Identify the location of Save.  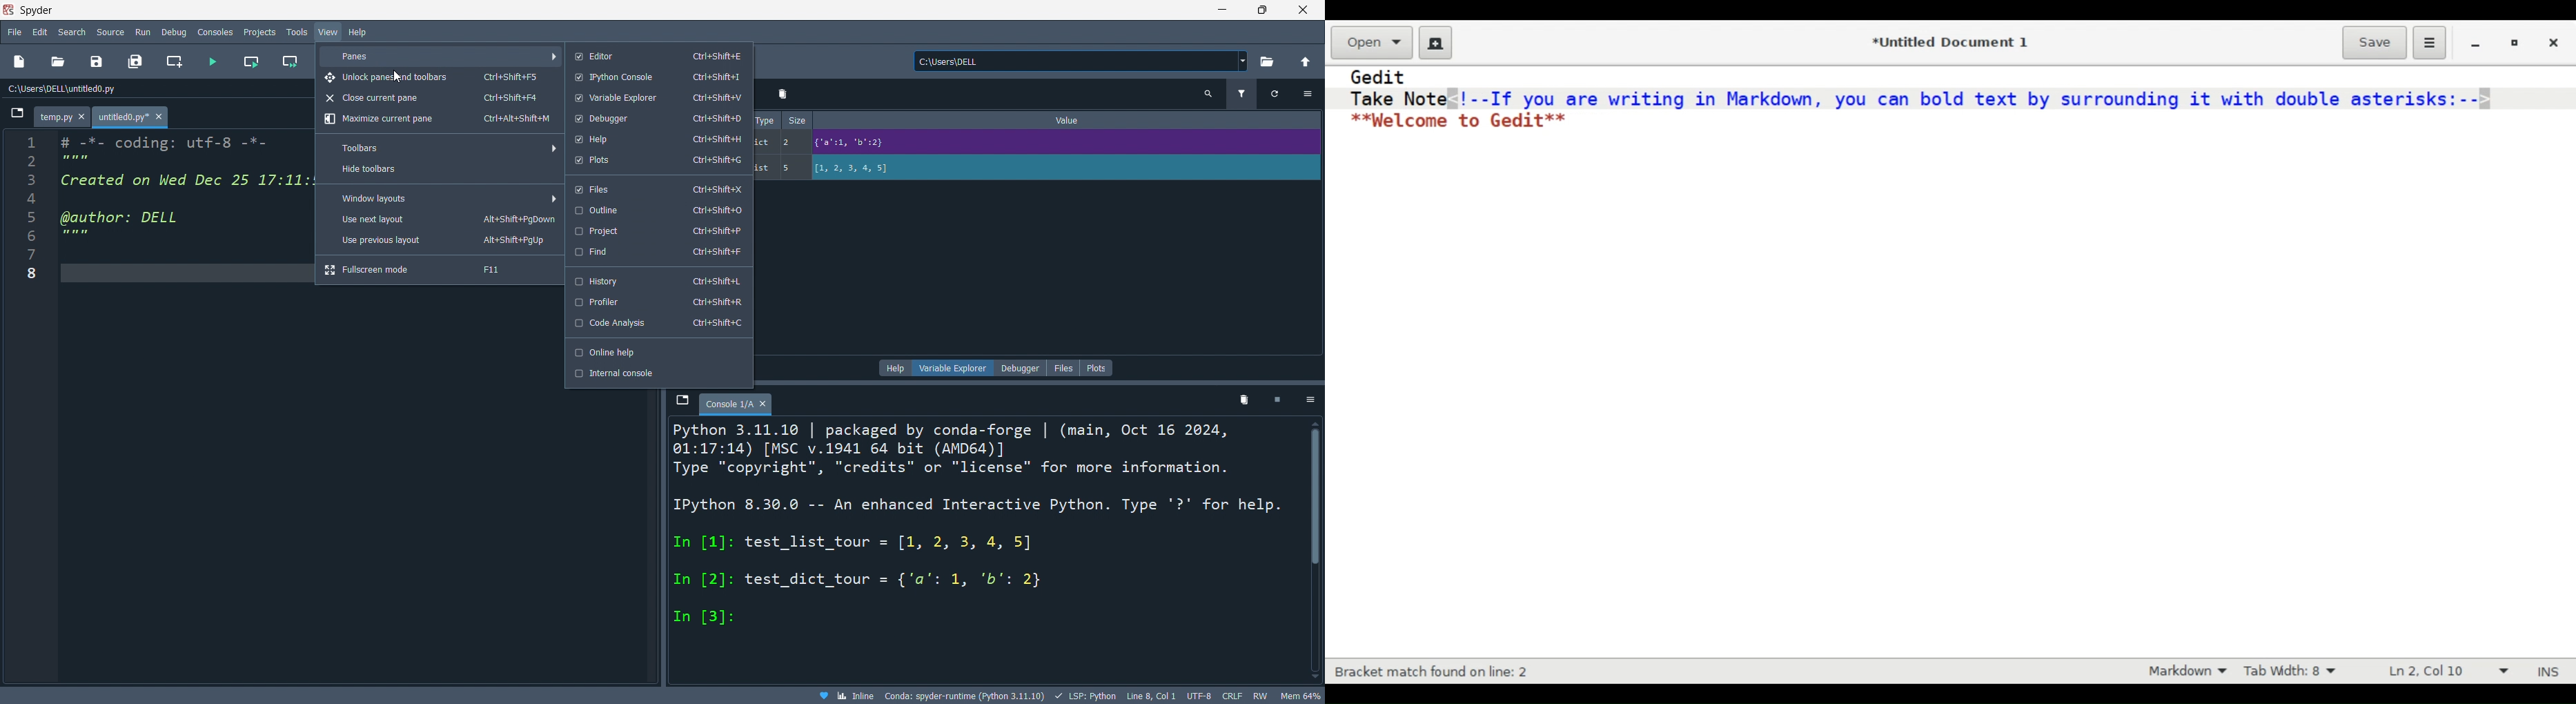
(2374, 41).